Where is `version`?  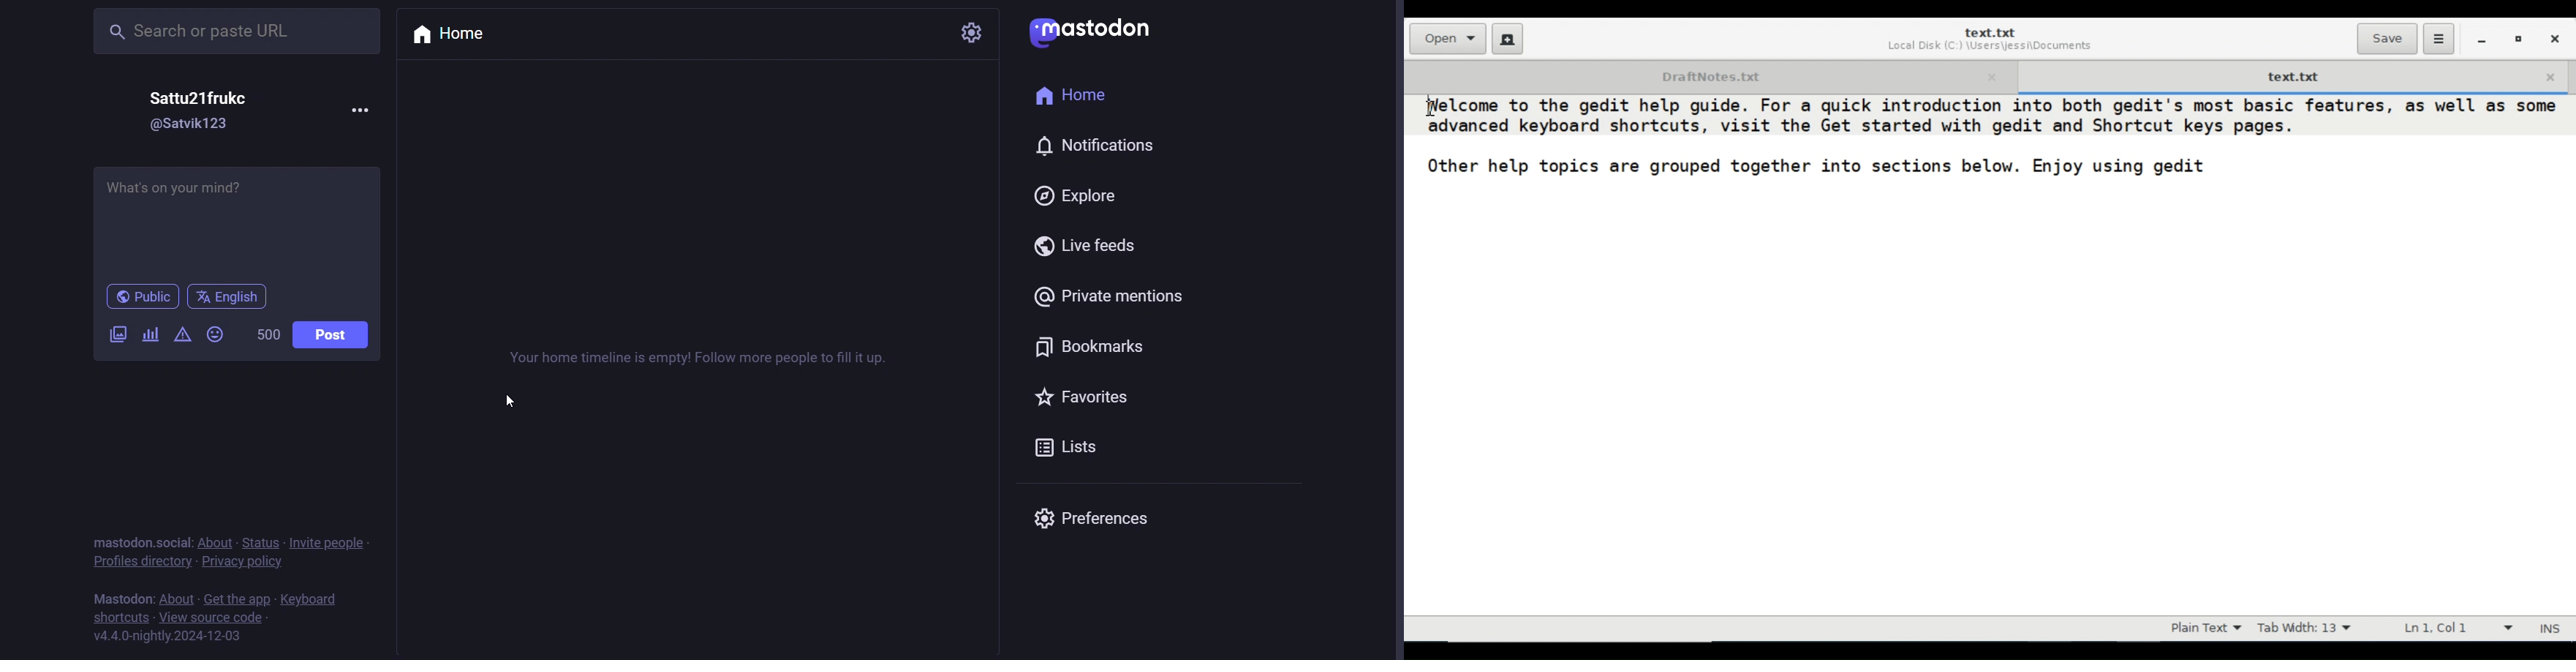 version is located at coordinates (171, 640).